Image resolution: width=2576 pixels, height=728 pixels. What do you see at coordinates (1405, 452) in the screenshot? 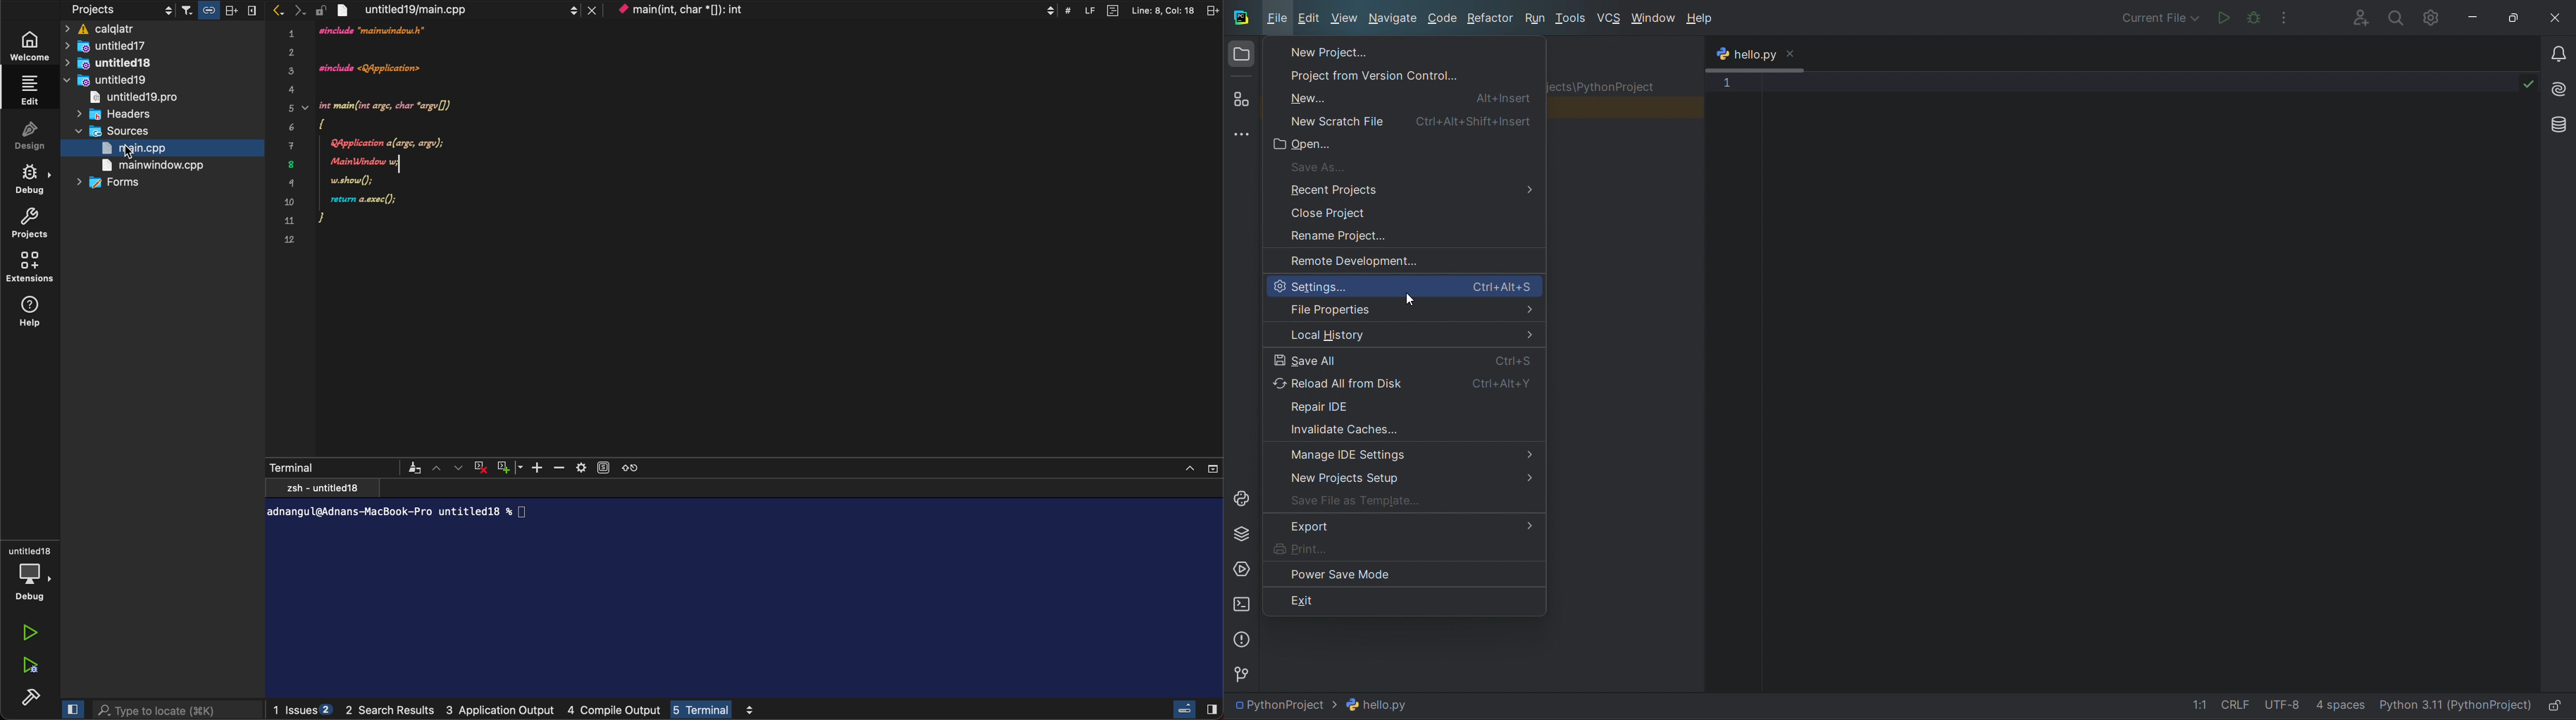
I see `Manage IDE` at bounding box center [1405, 452].